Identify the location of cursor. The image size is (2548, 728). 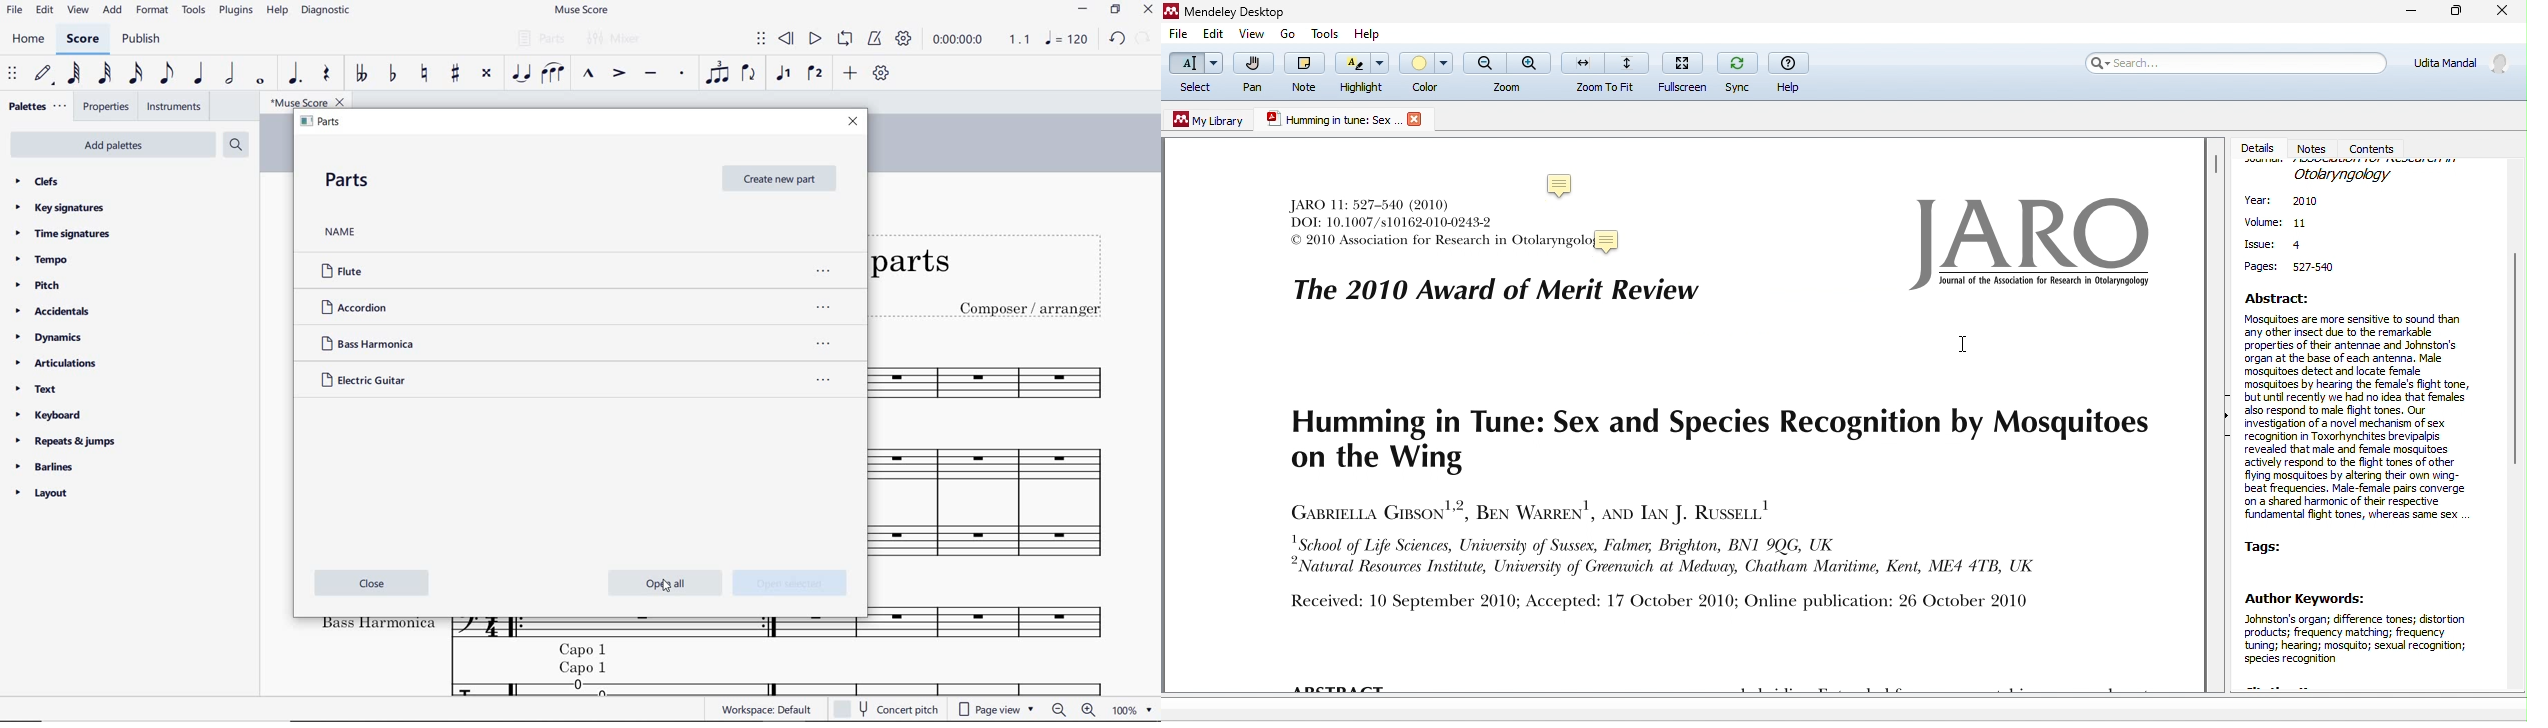
(665, 585).